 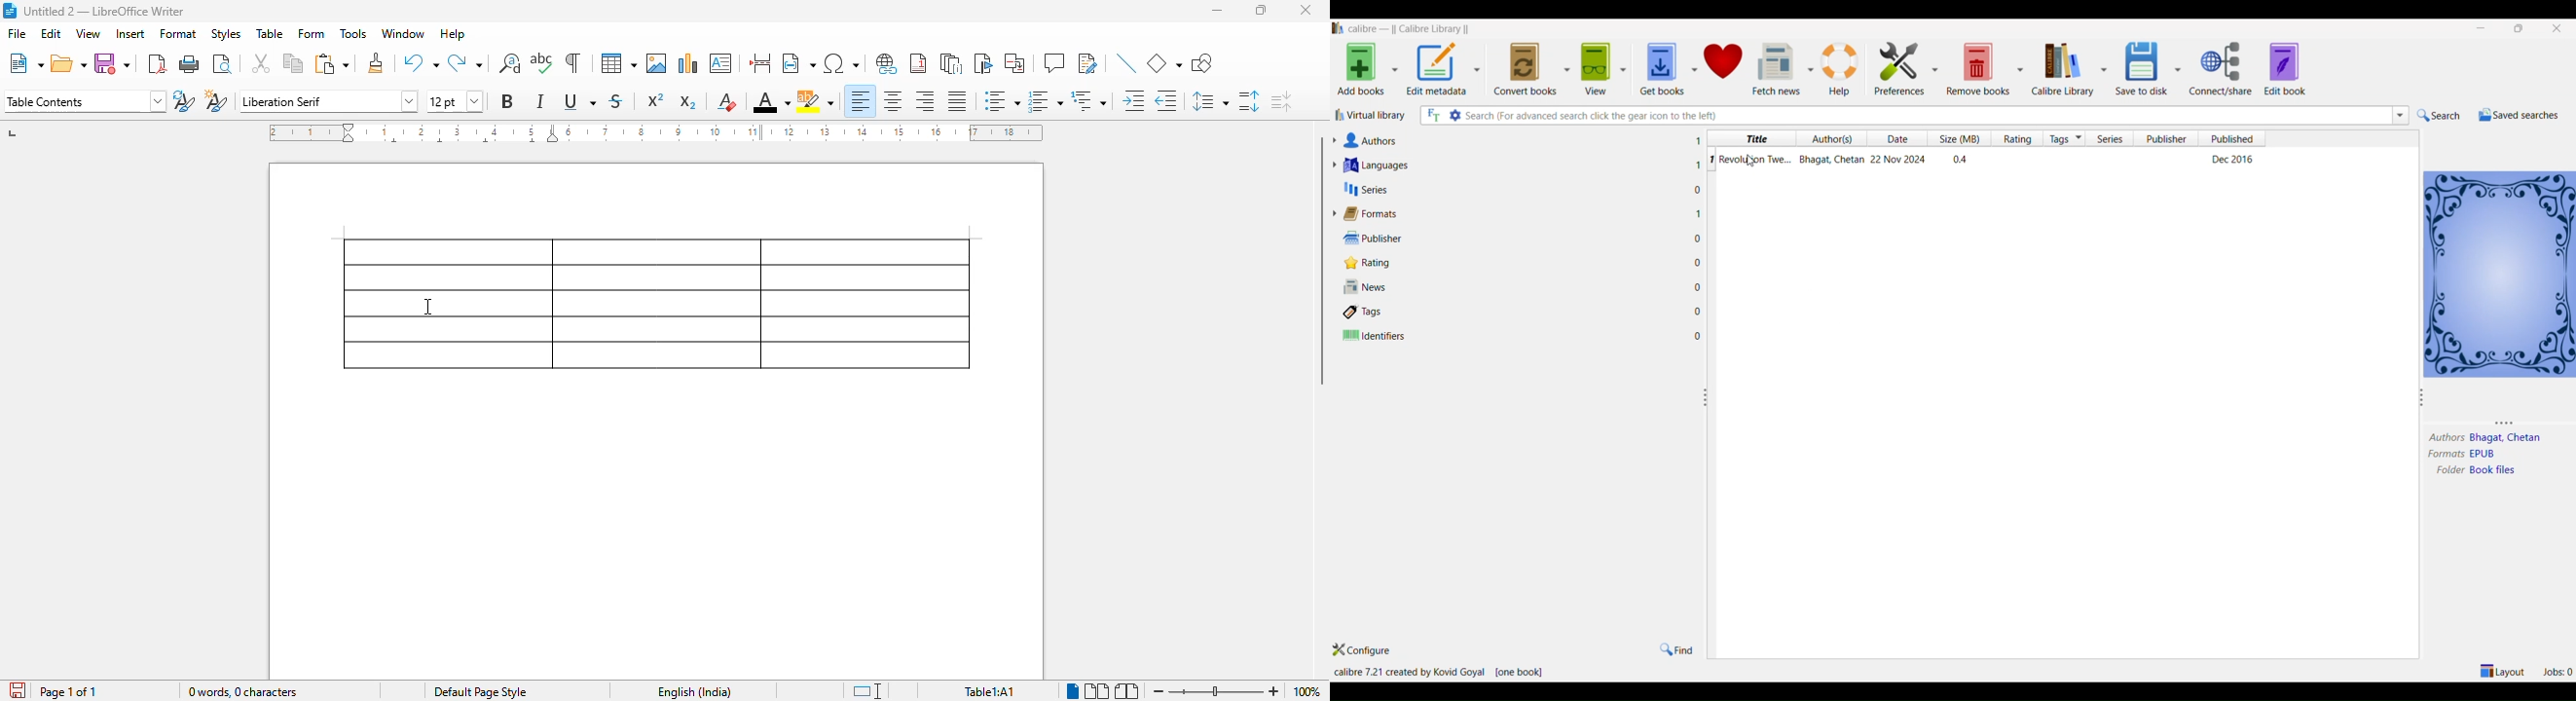 What do you see at coordinates (2510, 422) in the screenshot?
I see `resize` at bounding box center [2510, 422].